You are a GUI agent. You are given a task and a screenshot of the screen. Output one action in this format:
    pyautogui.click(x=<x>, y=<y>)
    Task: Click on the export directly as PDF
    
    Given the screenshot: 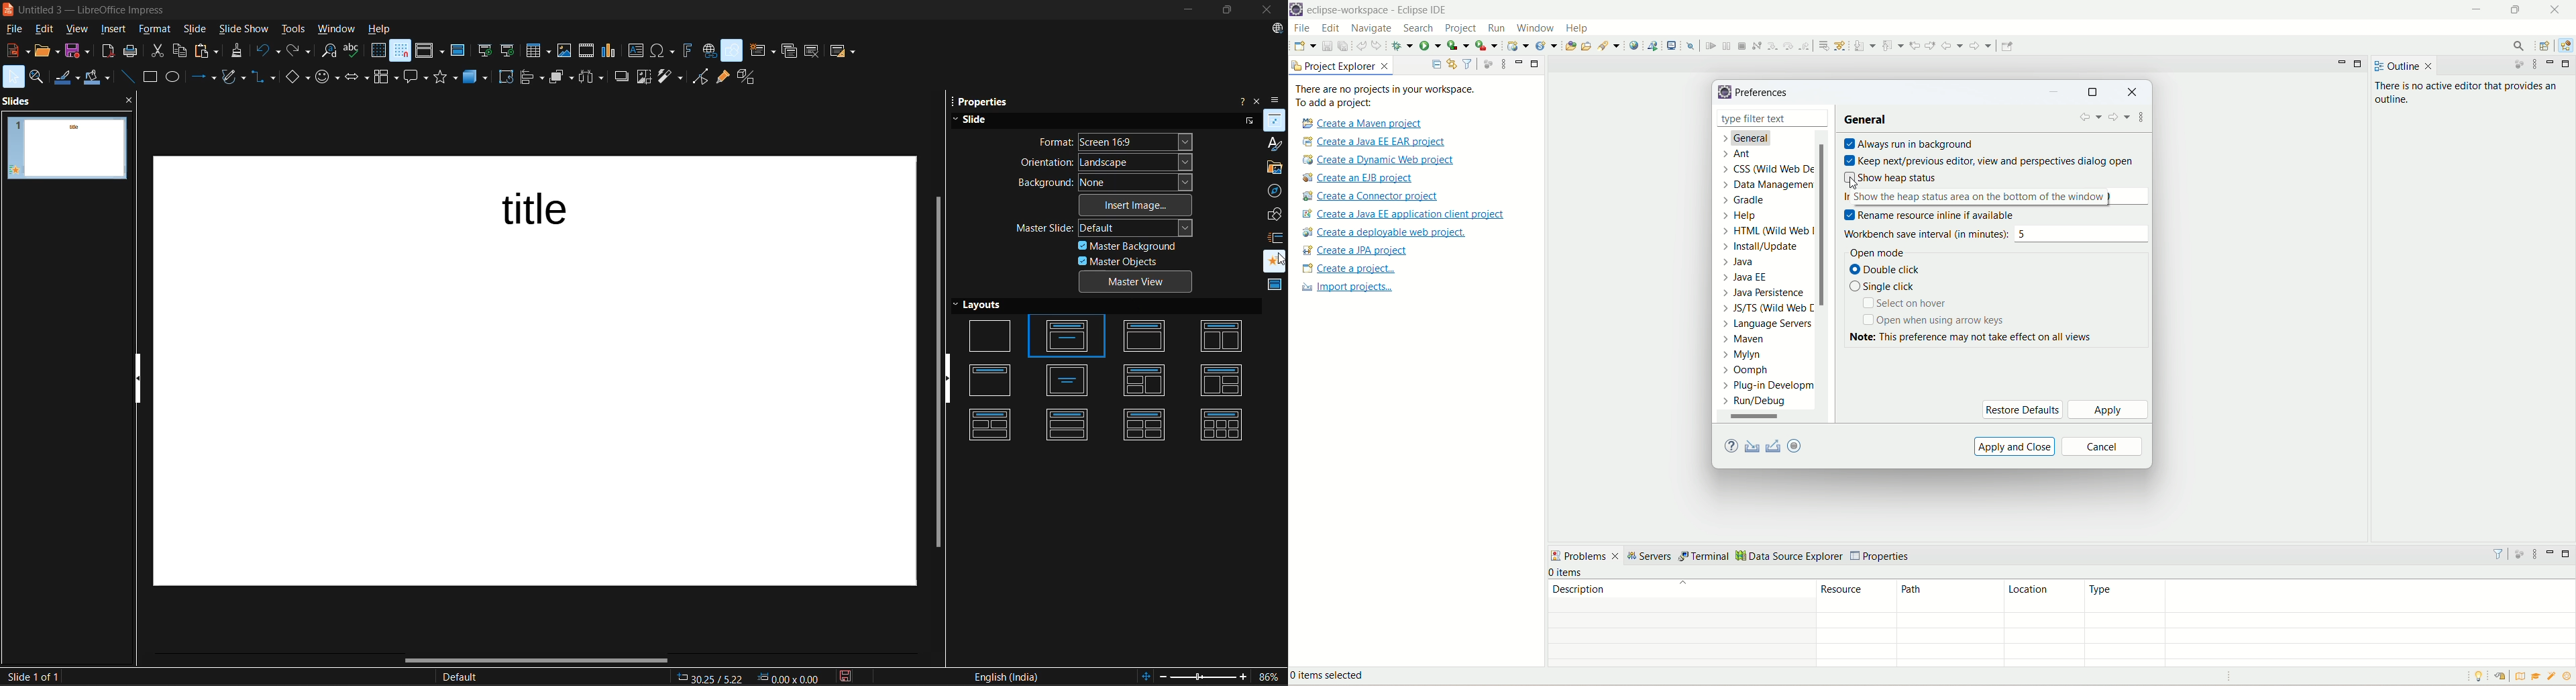 What is the action you would take?
    pyautogui.click(x=109, y=52)
    